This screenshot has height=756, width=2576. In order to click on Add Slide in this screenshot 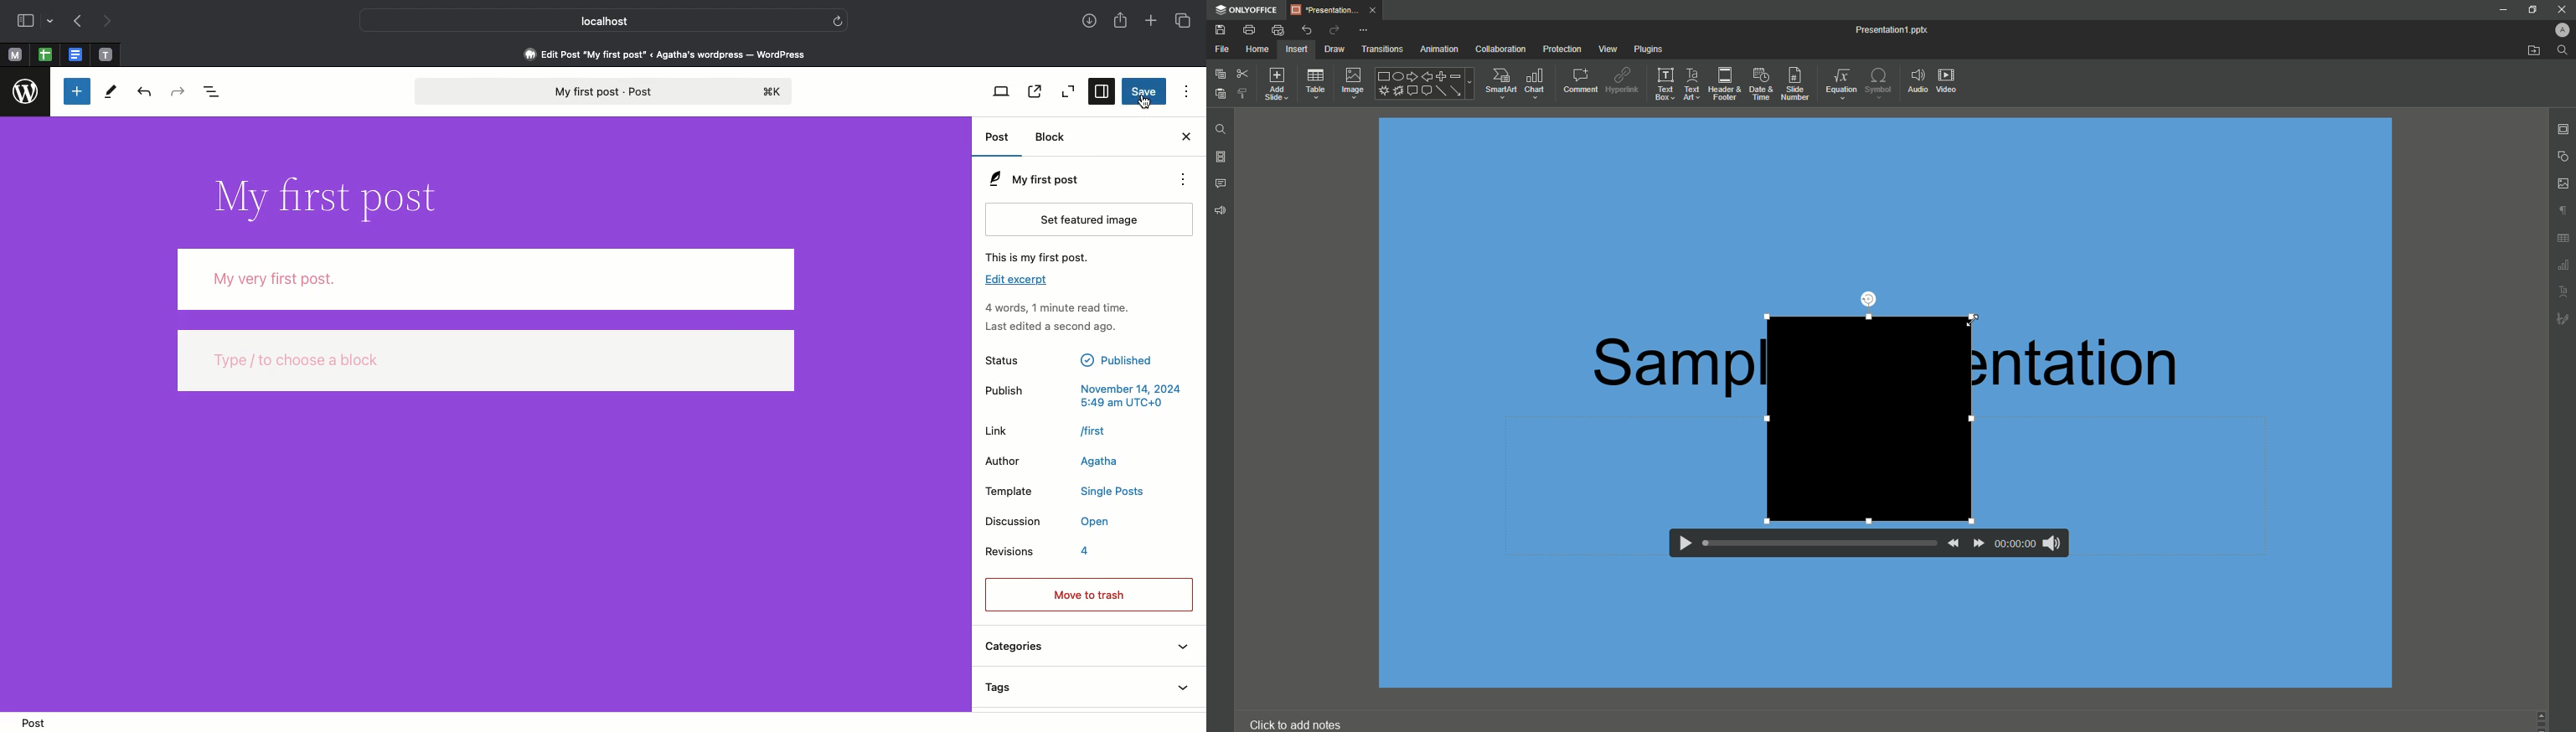, I will do `click(1276, 83)`.